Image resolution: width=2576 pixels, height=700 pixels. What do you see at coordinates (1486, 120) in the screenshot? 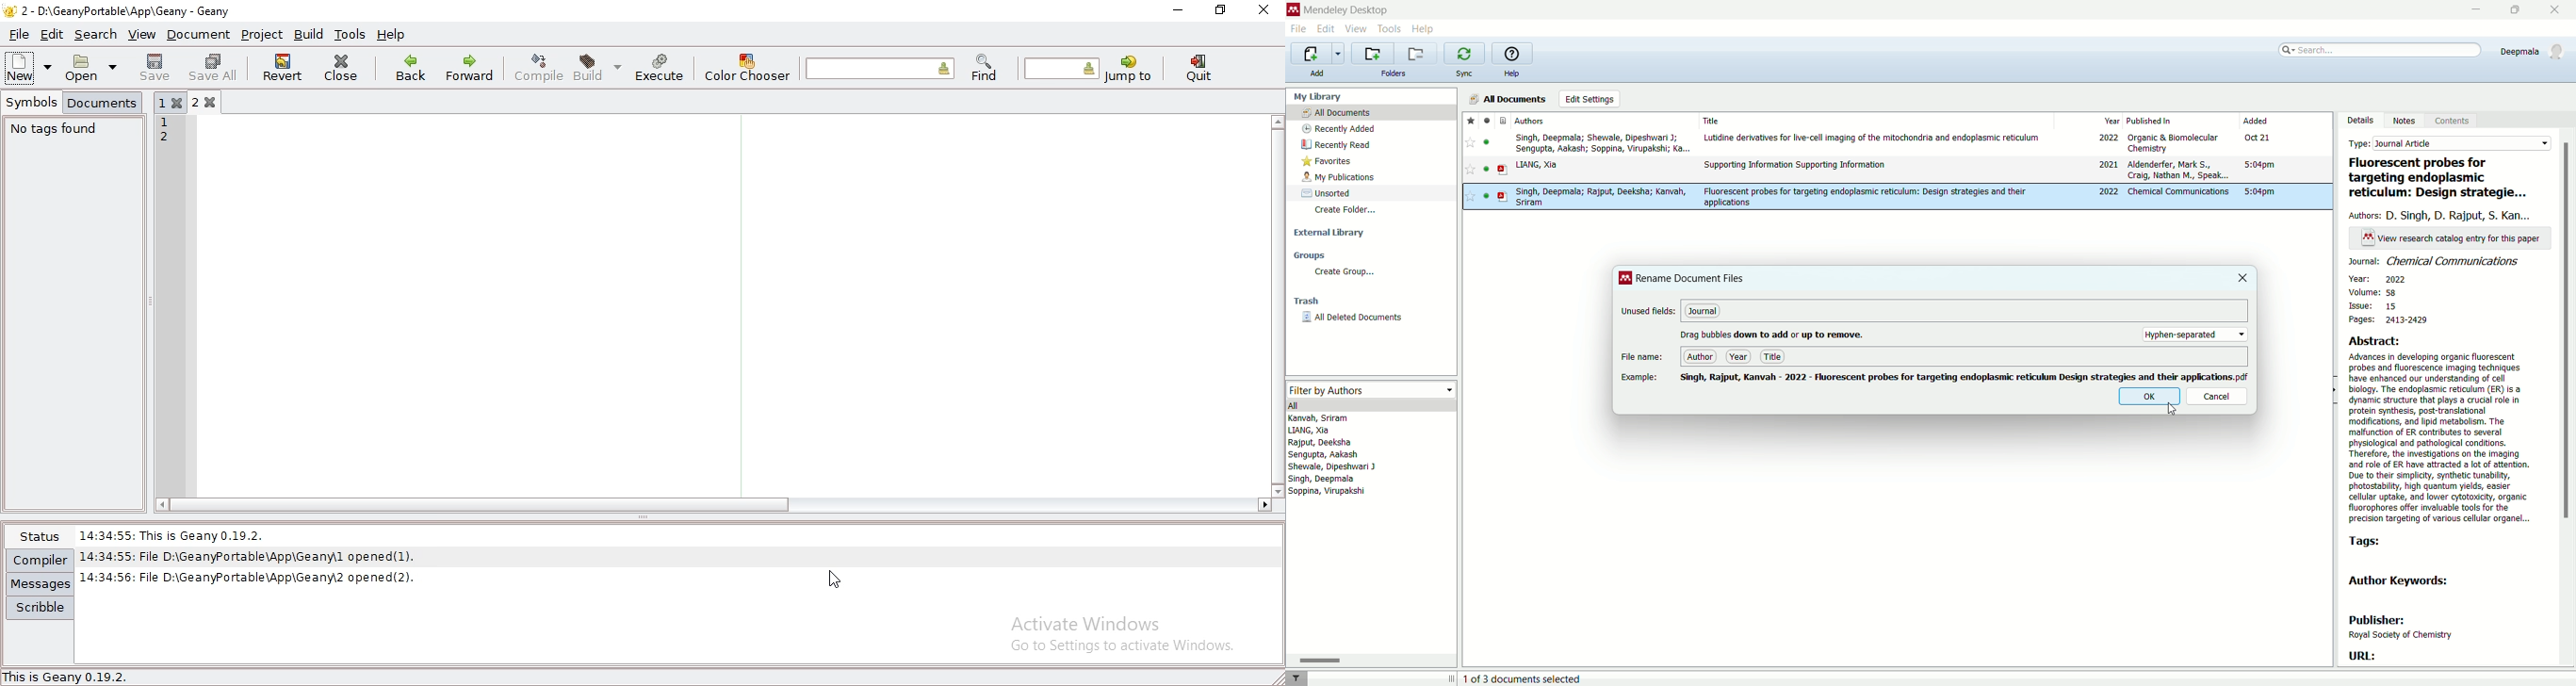
I see `read/unread` at bounding box center [1486, 120].